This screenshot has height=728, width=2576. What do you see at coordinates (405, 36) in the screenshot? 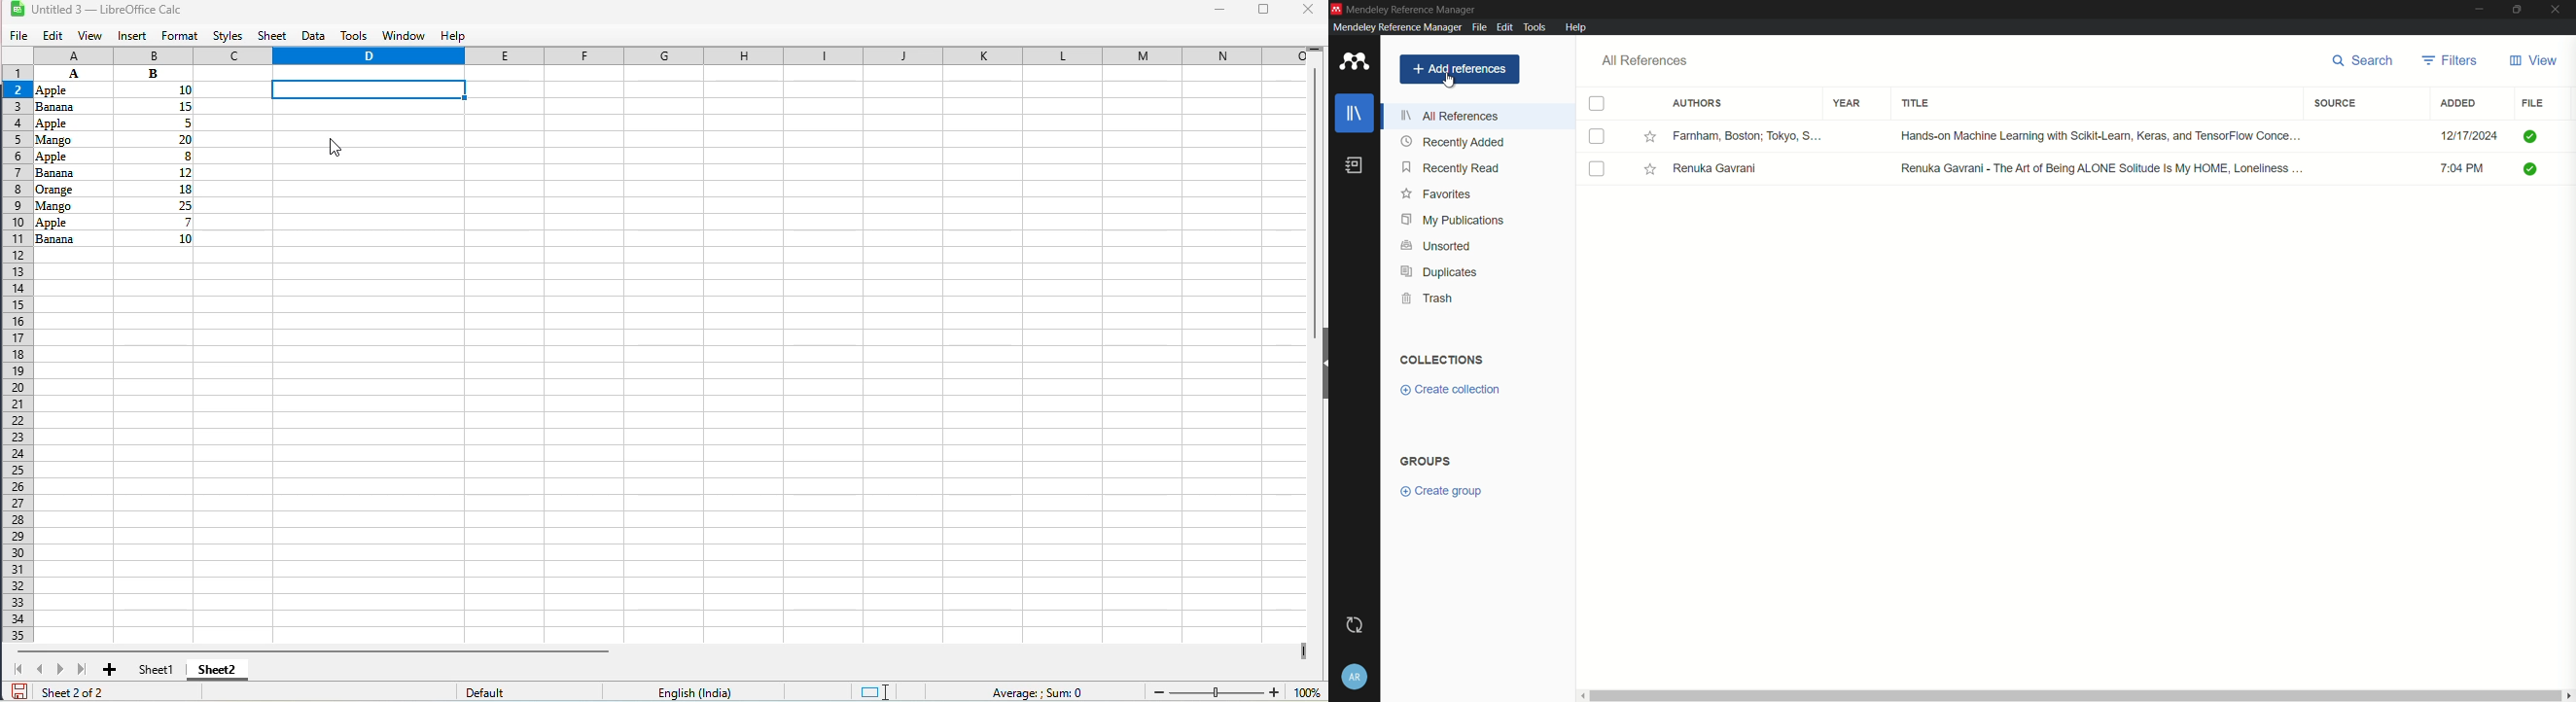
I see `window` at bounding box center [405, 36].